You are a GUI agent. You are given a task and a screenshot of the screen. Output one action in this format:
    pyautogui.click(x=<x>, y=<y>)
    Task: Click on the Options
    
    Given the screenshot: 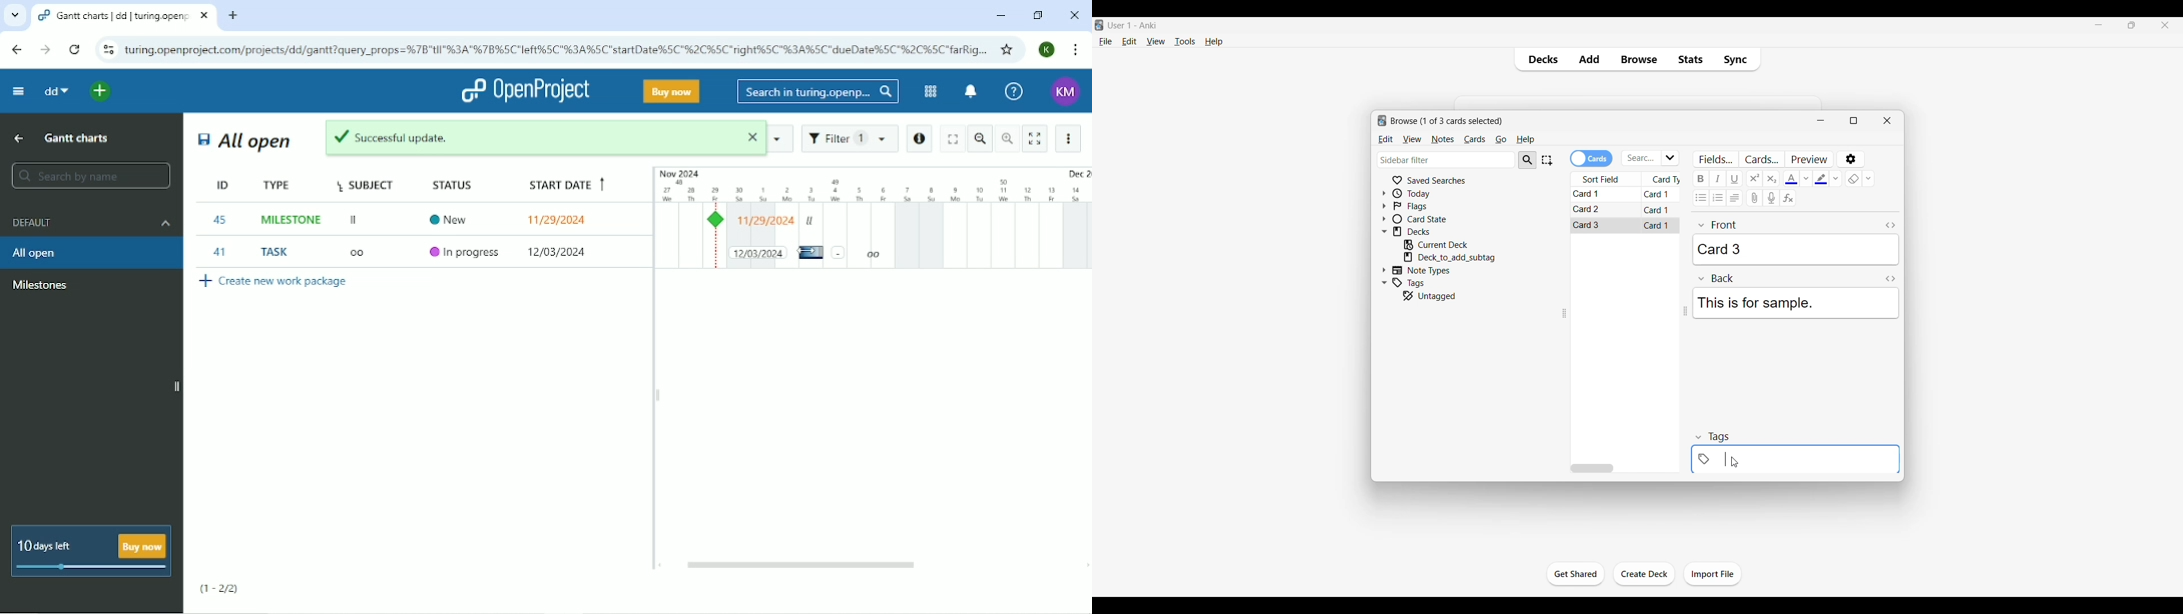 What is the action you would take?
    pyautogui.click(x=1852, y=159)
    